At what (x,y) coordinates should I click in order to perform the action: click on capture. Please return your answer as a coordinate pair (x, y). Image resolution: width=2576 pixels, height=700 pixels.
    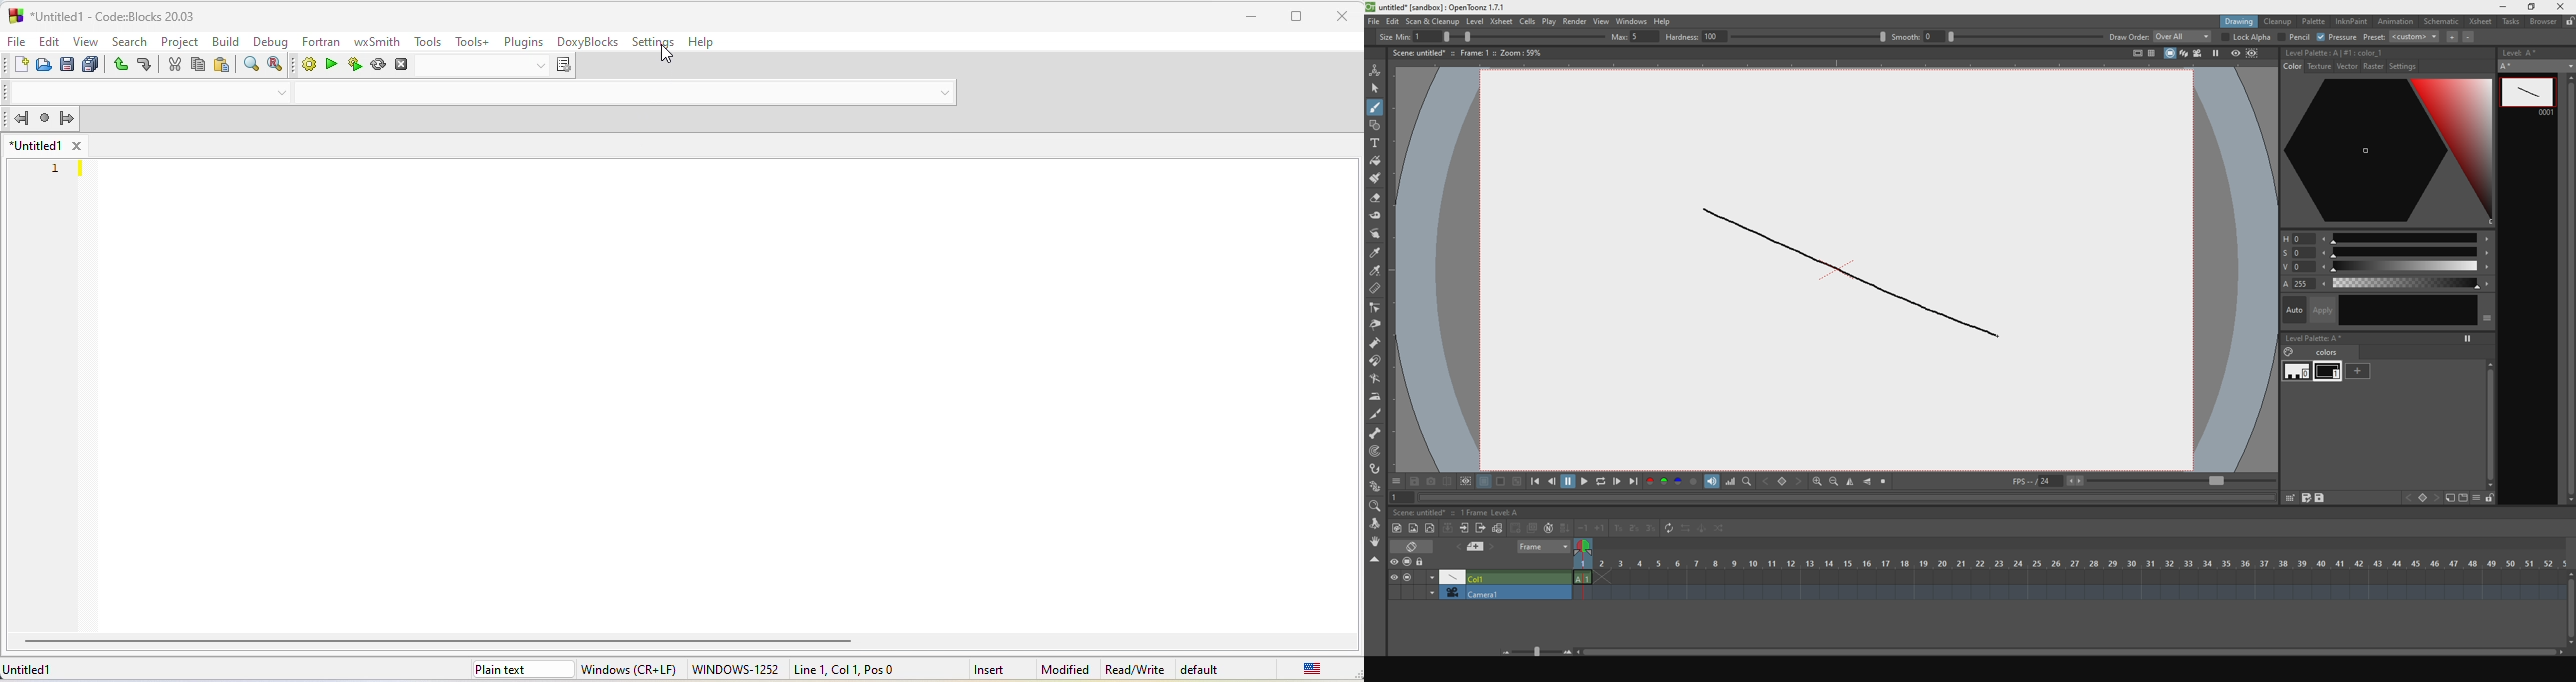
    Looking at the image, I should click on (1430, 482).